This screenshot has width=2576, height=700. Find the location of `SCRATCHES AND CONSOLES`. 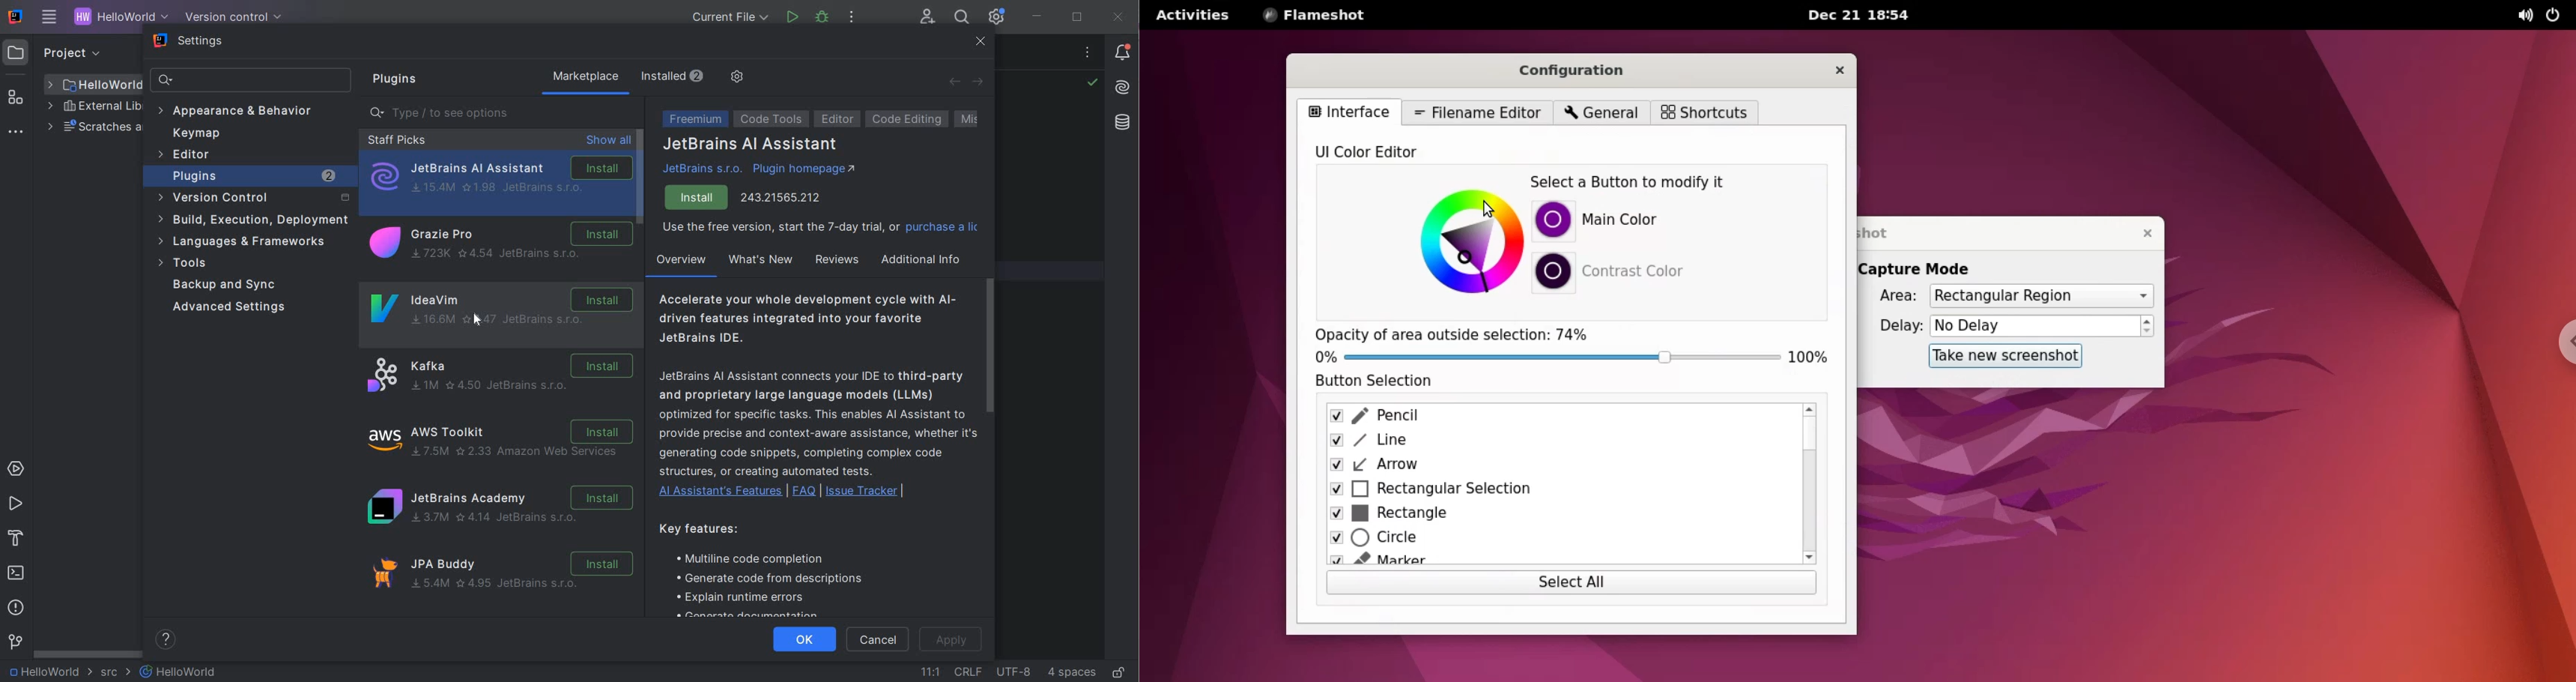

SCRATCHES AND CONSOLES is located at coordinates (93, 128).